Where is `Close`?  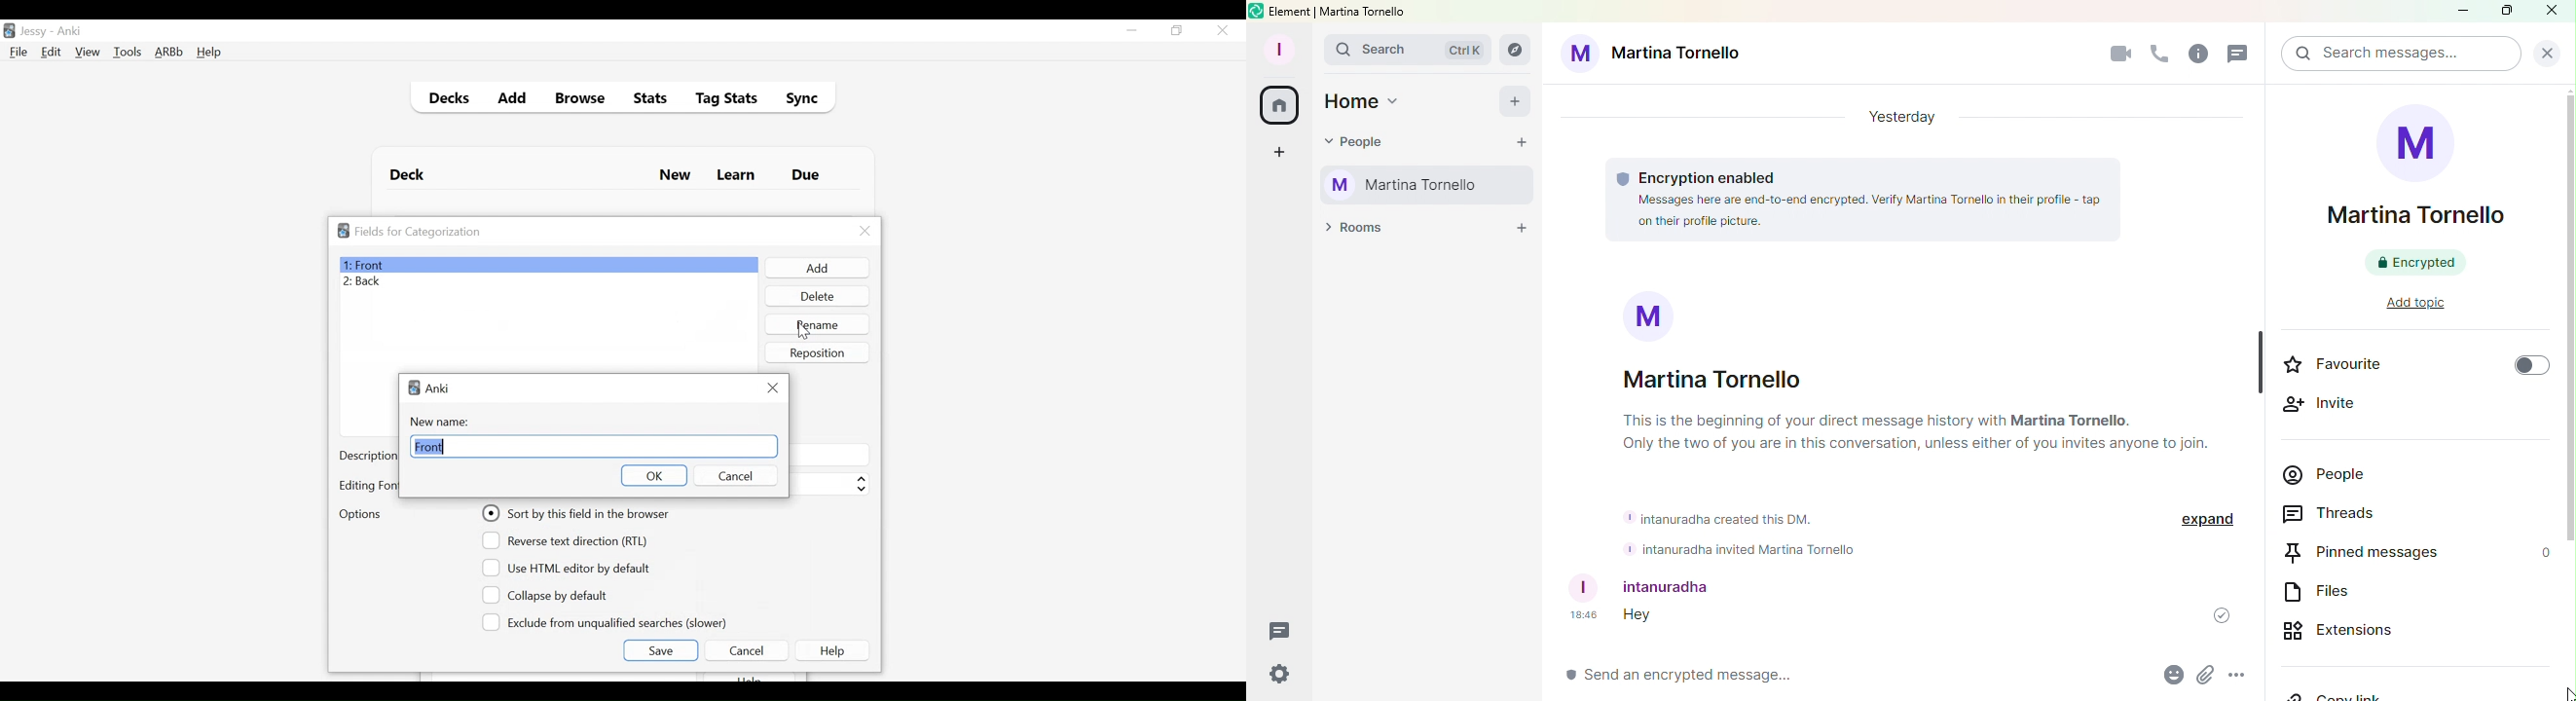 Close is located at coordinates (1222, 31).